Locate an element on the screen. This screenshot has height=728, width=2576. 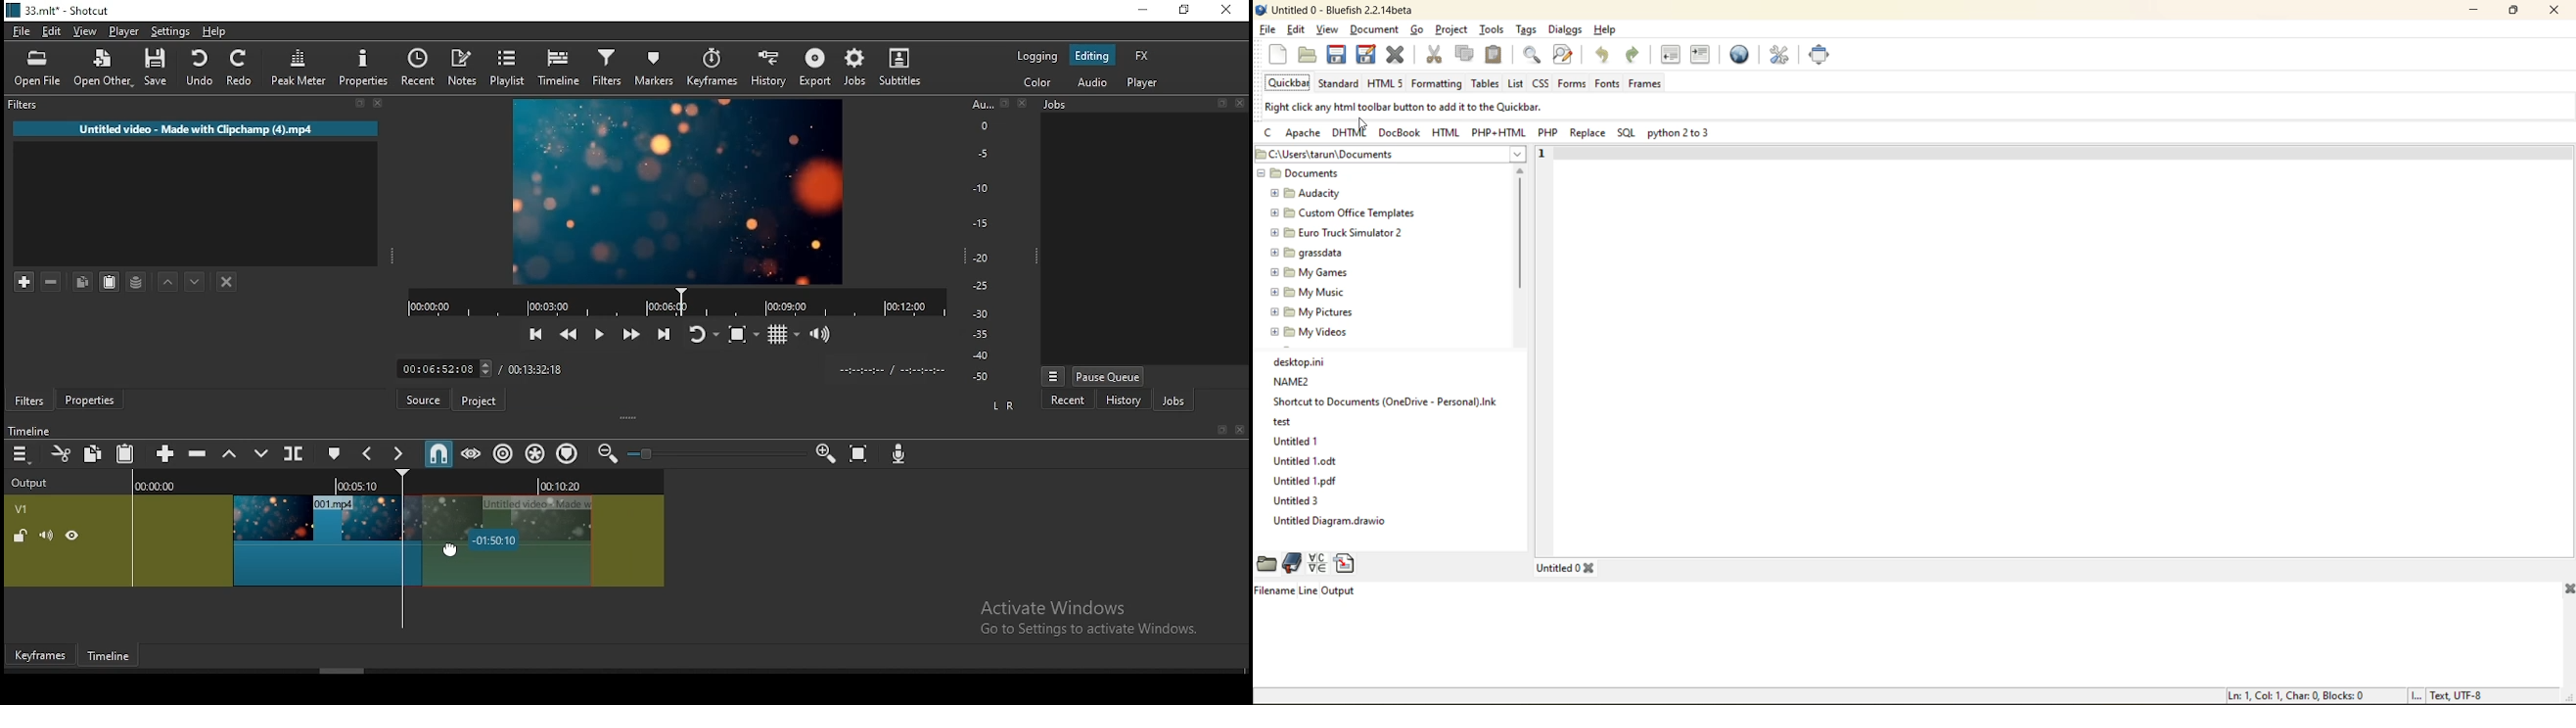
filebrowser is located at coordinates (1265, 559).